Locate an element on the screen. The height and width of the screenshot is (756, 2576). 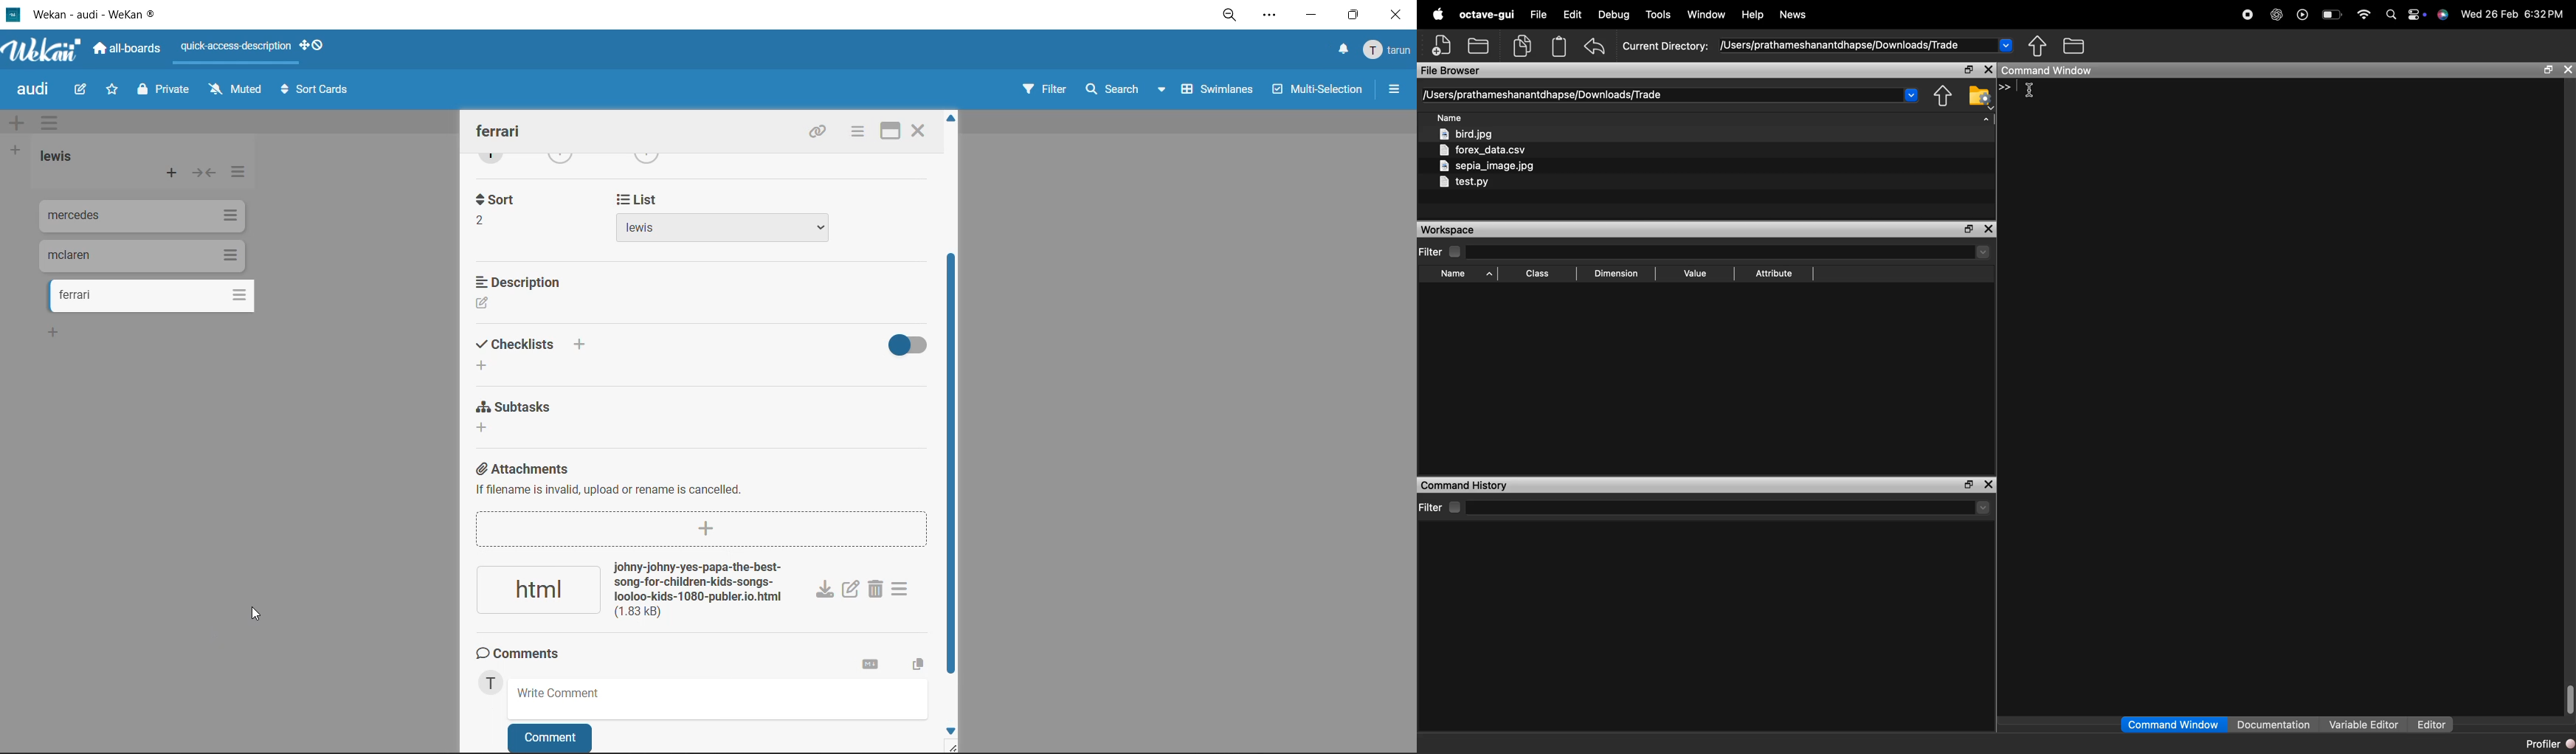
zoom is located at coordinates (1232, 15).